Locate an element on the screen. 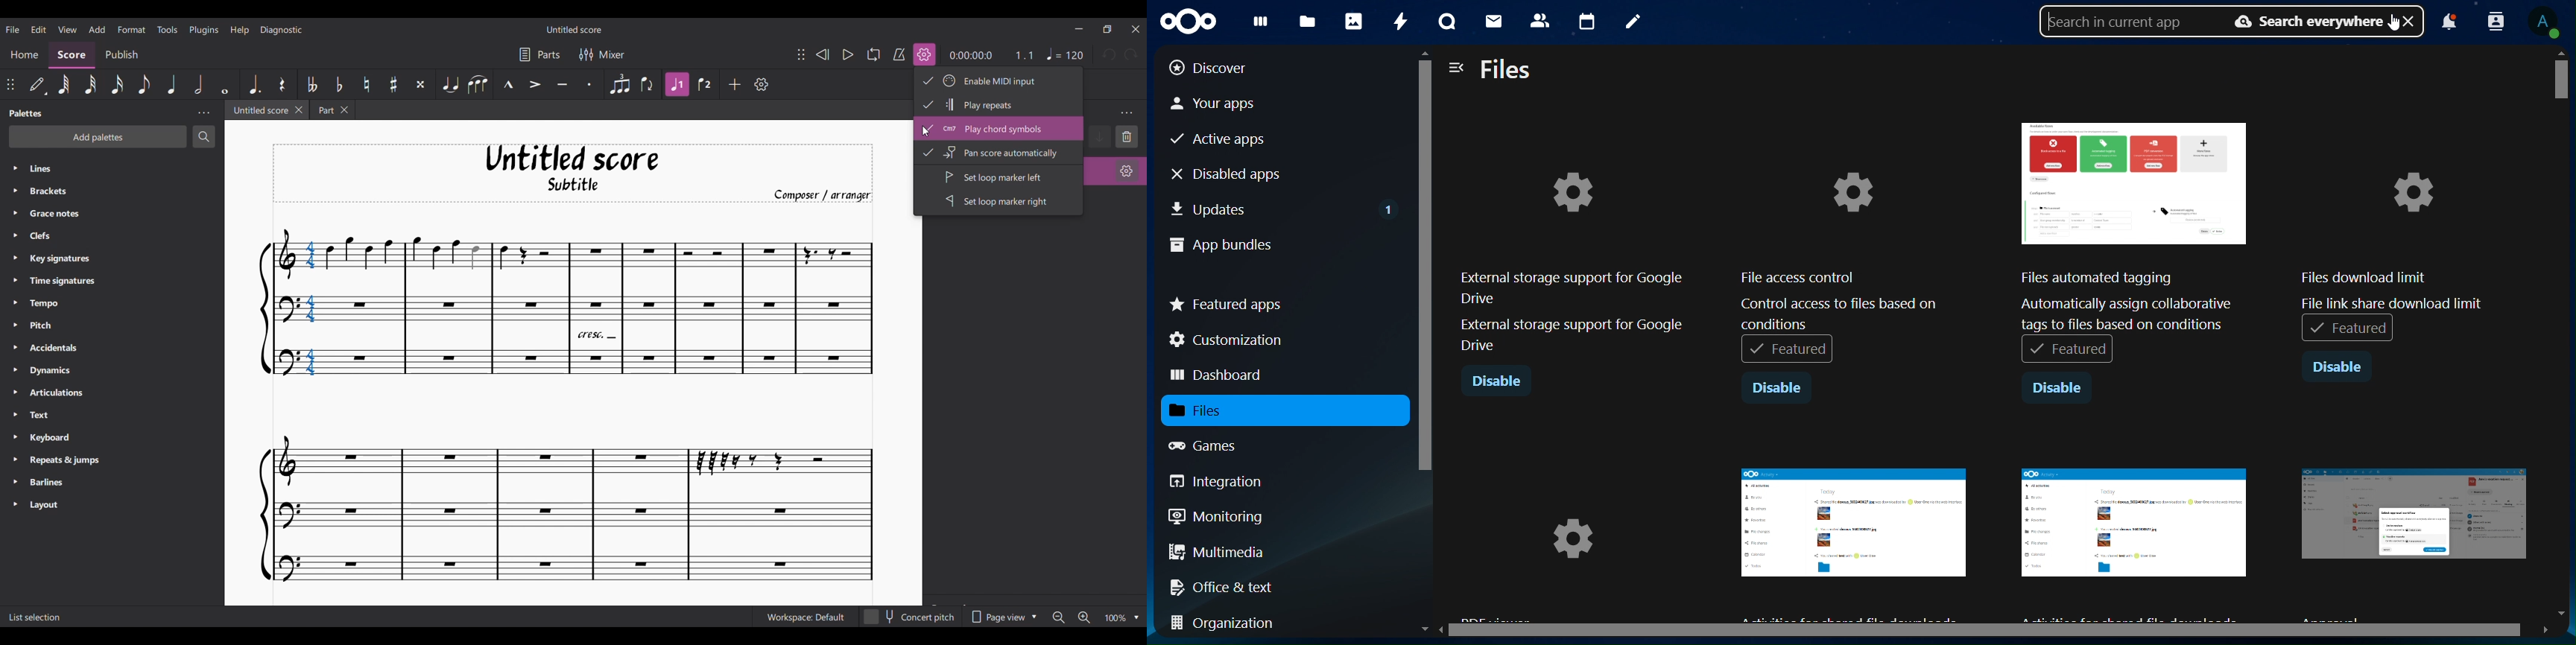  Score, current section highlighted  is located at coordinates (72, 56).